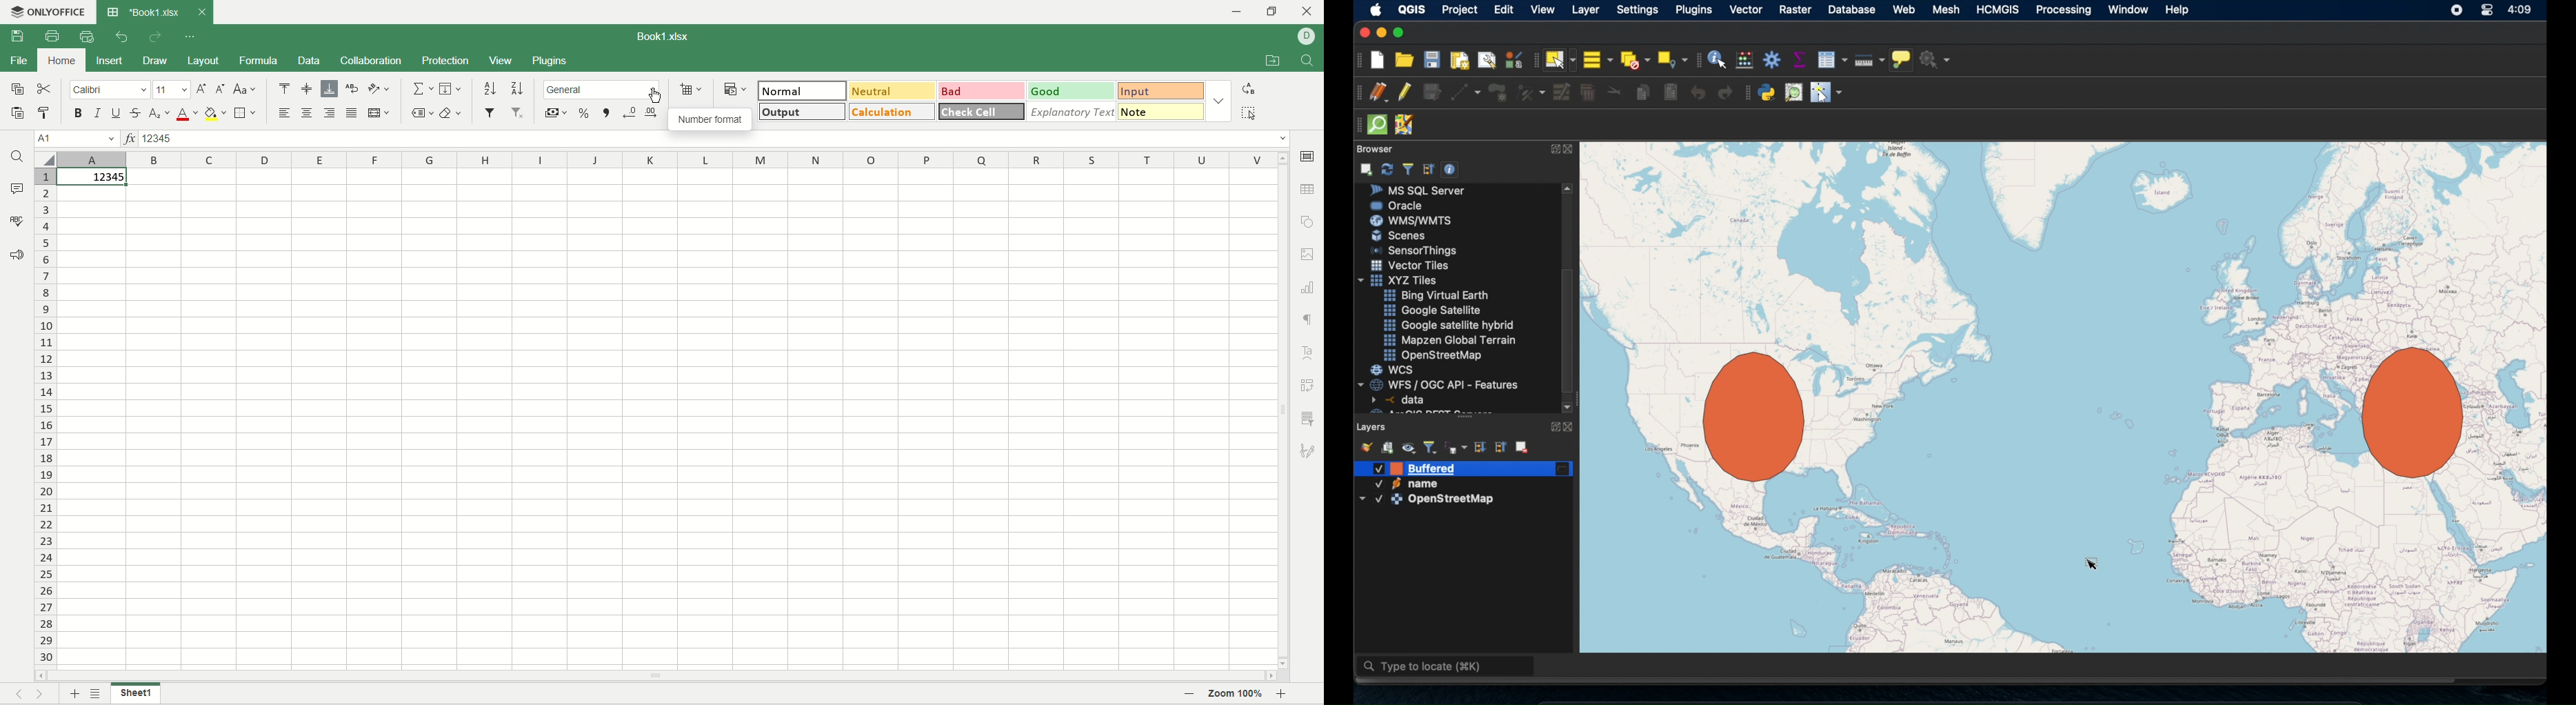 This screenshot has height=728, width=2576. Describe the element at coordinates (1307, 386) in the screenshot. I see `pivot settings` at that location.